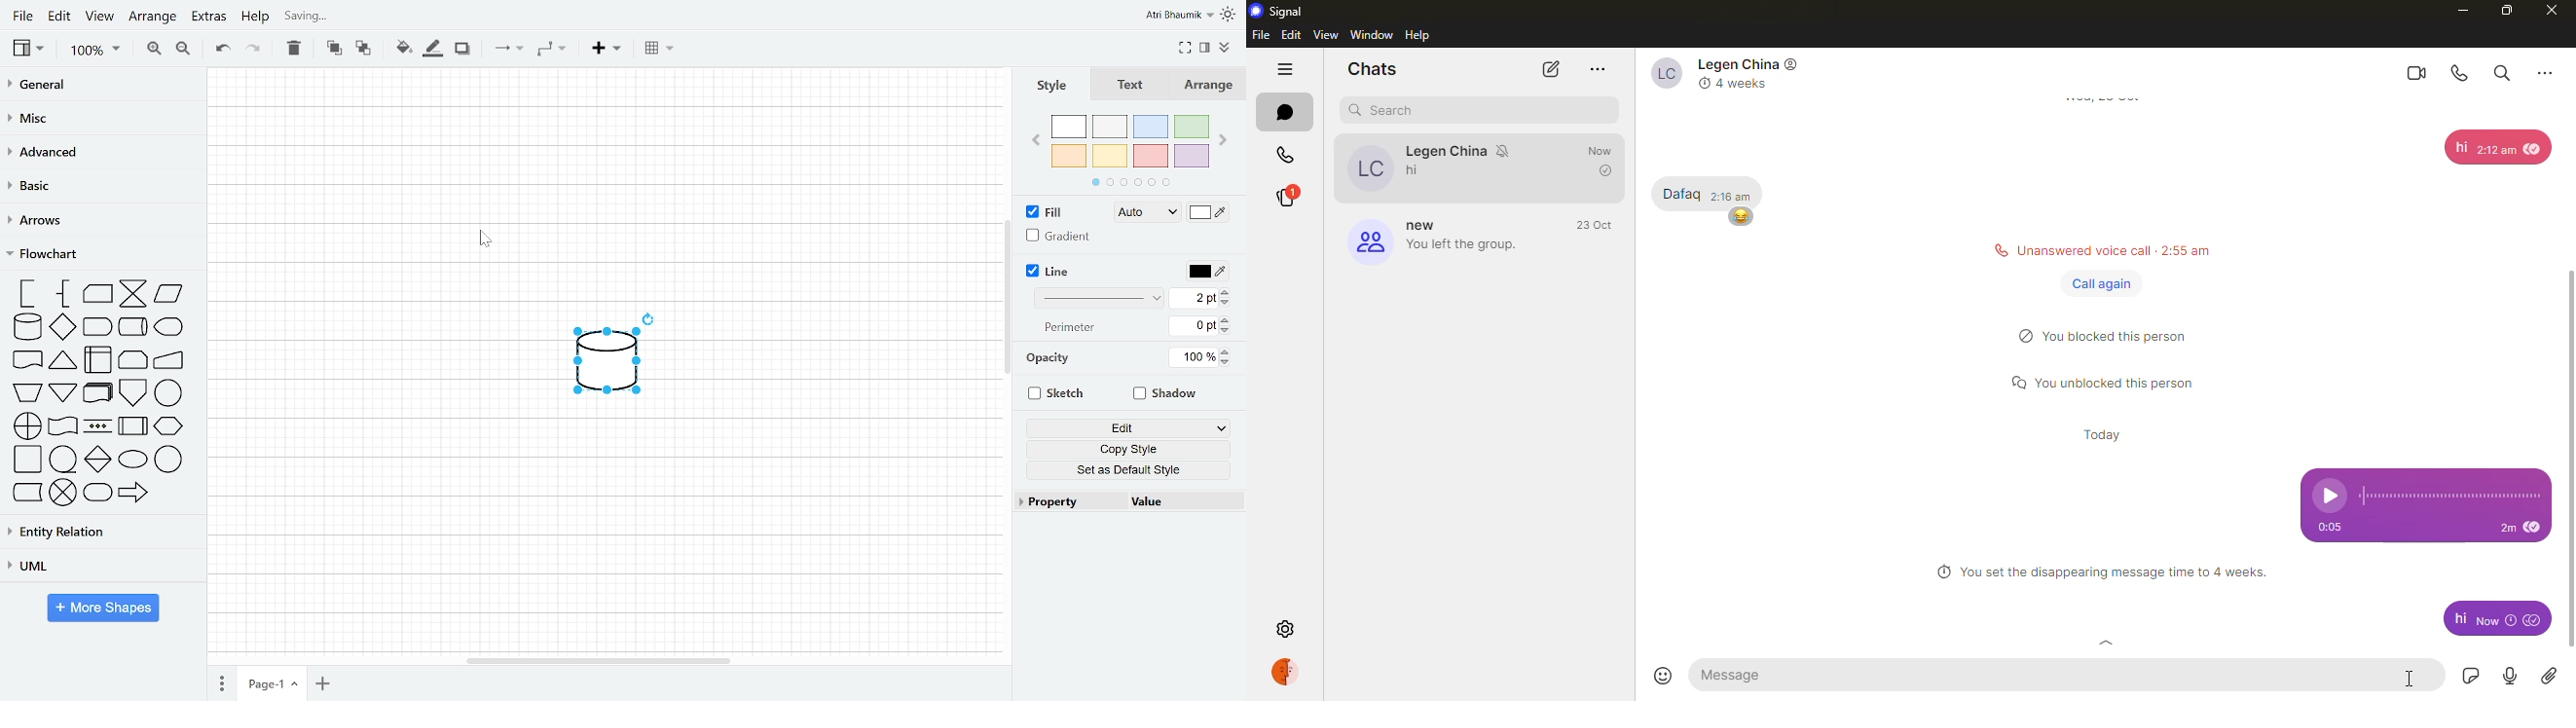 This screenshot has height=728, width=2576. Describe the element at coordinates (2505, 10) in the screenshot. I see `maximize` at that location.